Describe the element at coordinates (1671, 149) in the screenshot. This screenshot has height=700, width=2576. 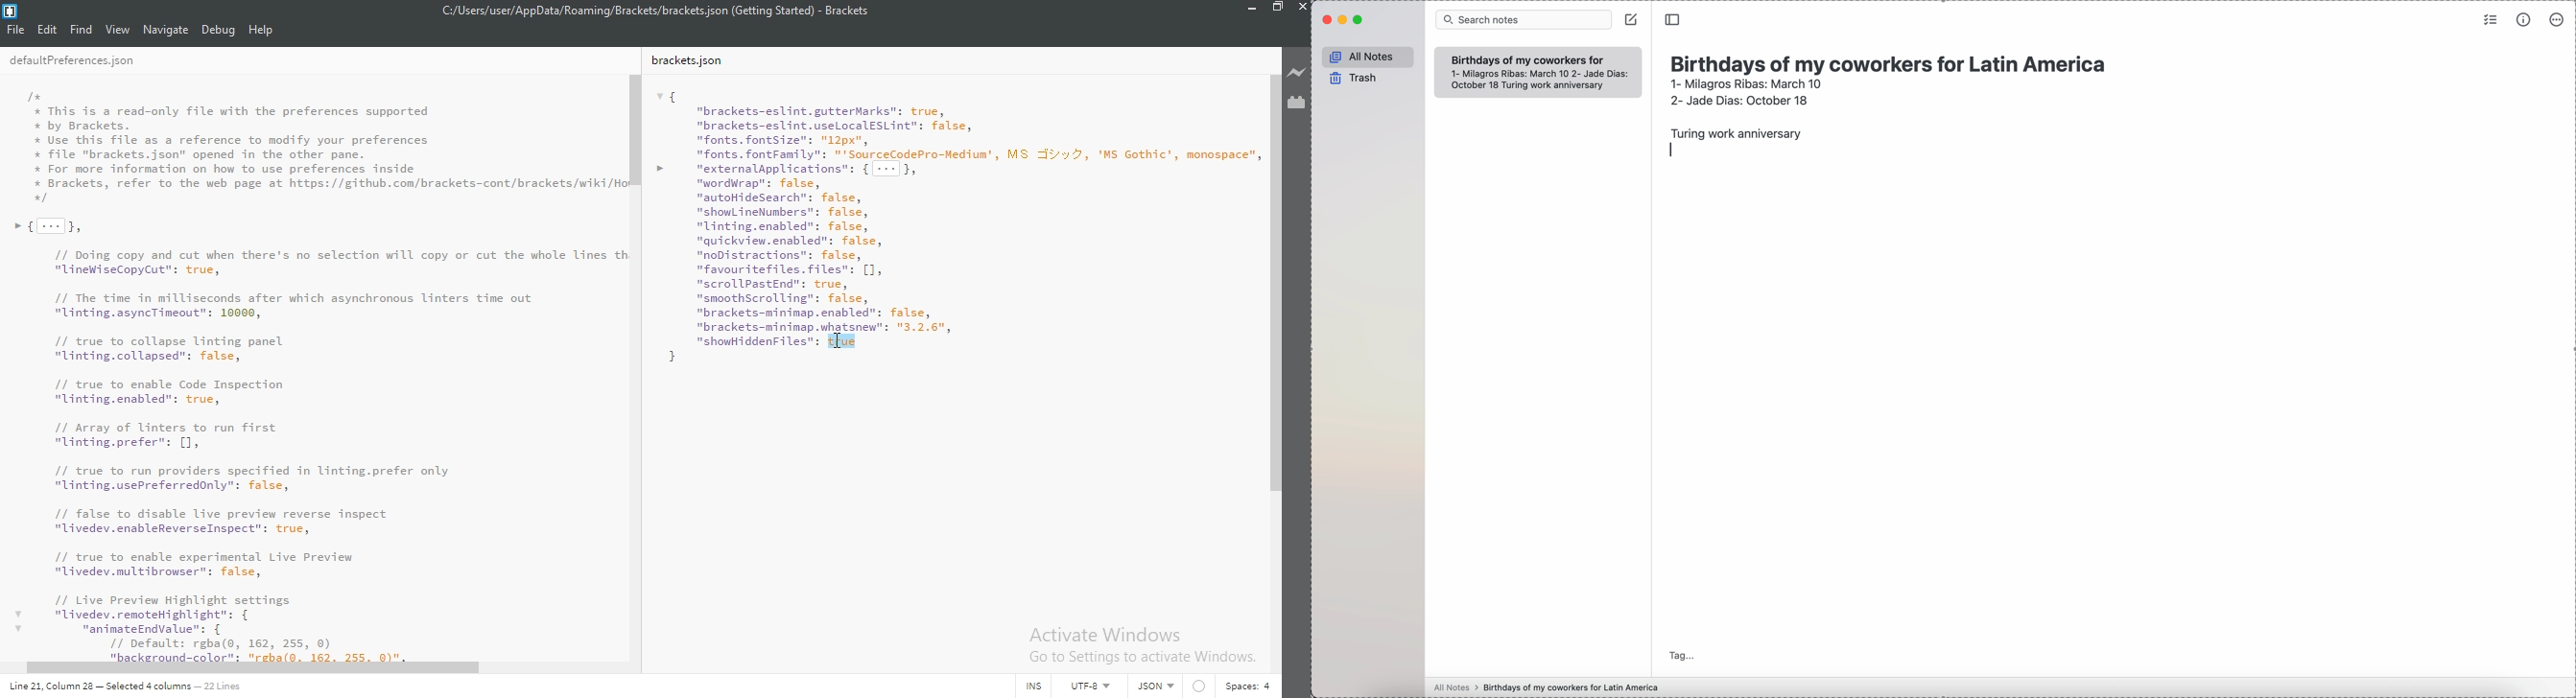
I see `enter` at that location.